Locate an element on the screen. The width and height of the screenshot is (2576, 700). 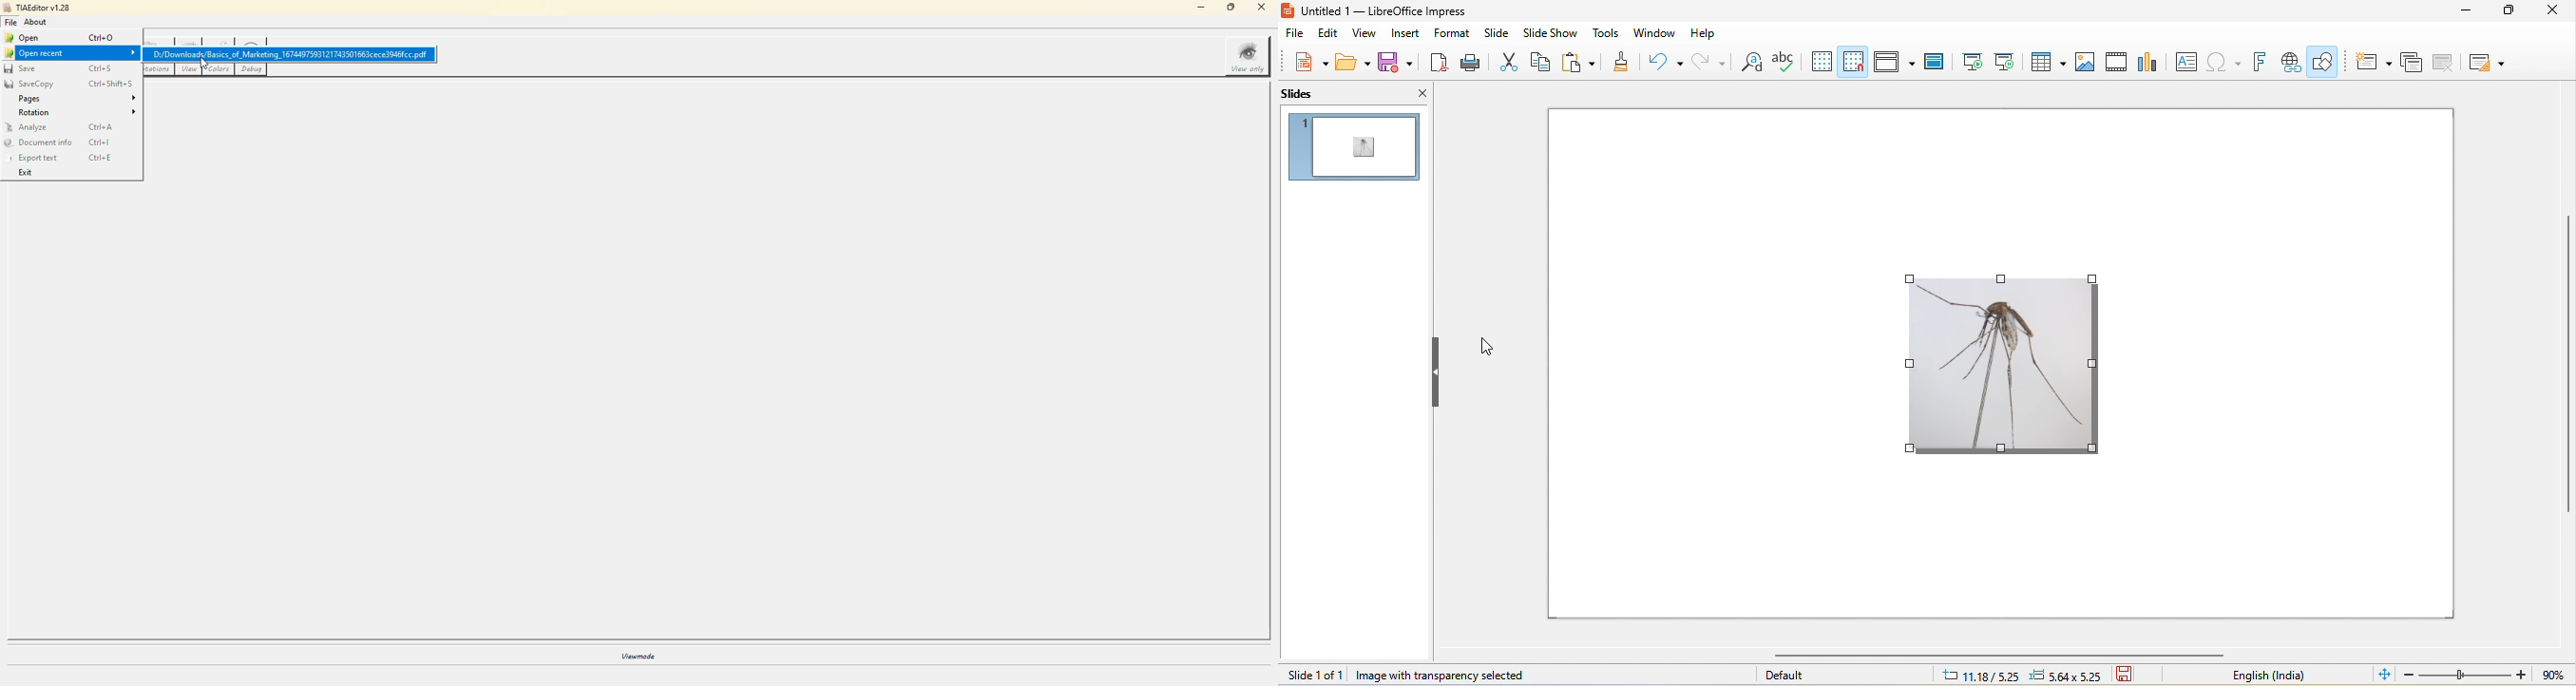
default is located at coordinates (1790, 674).